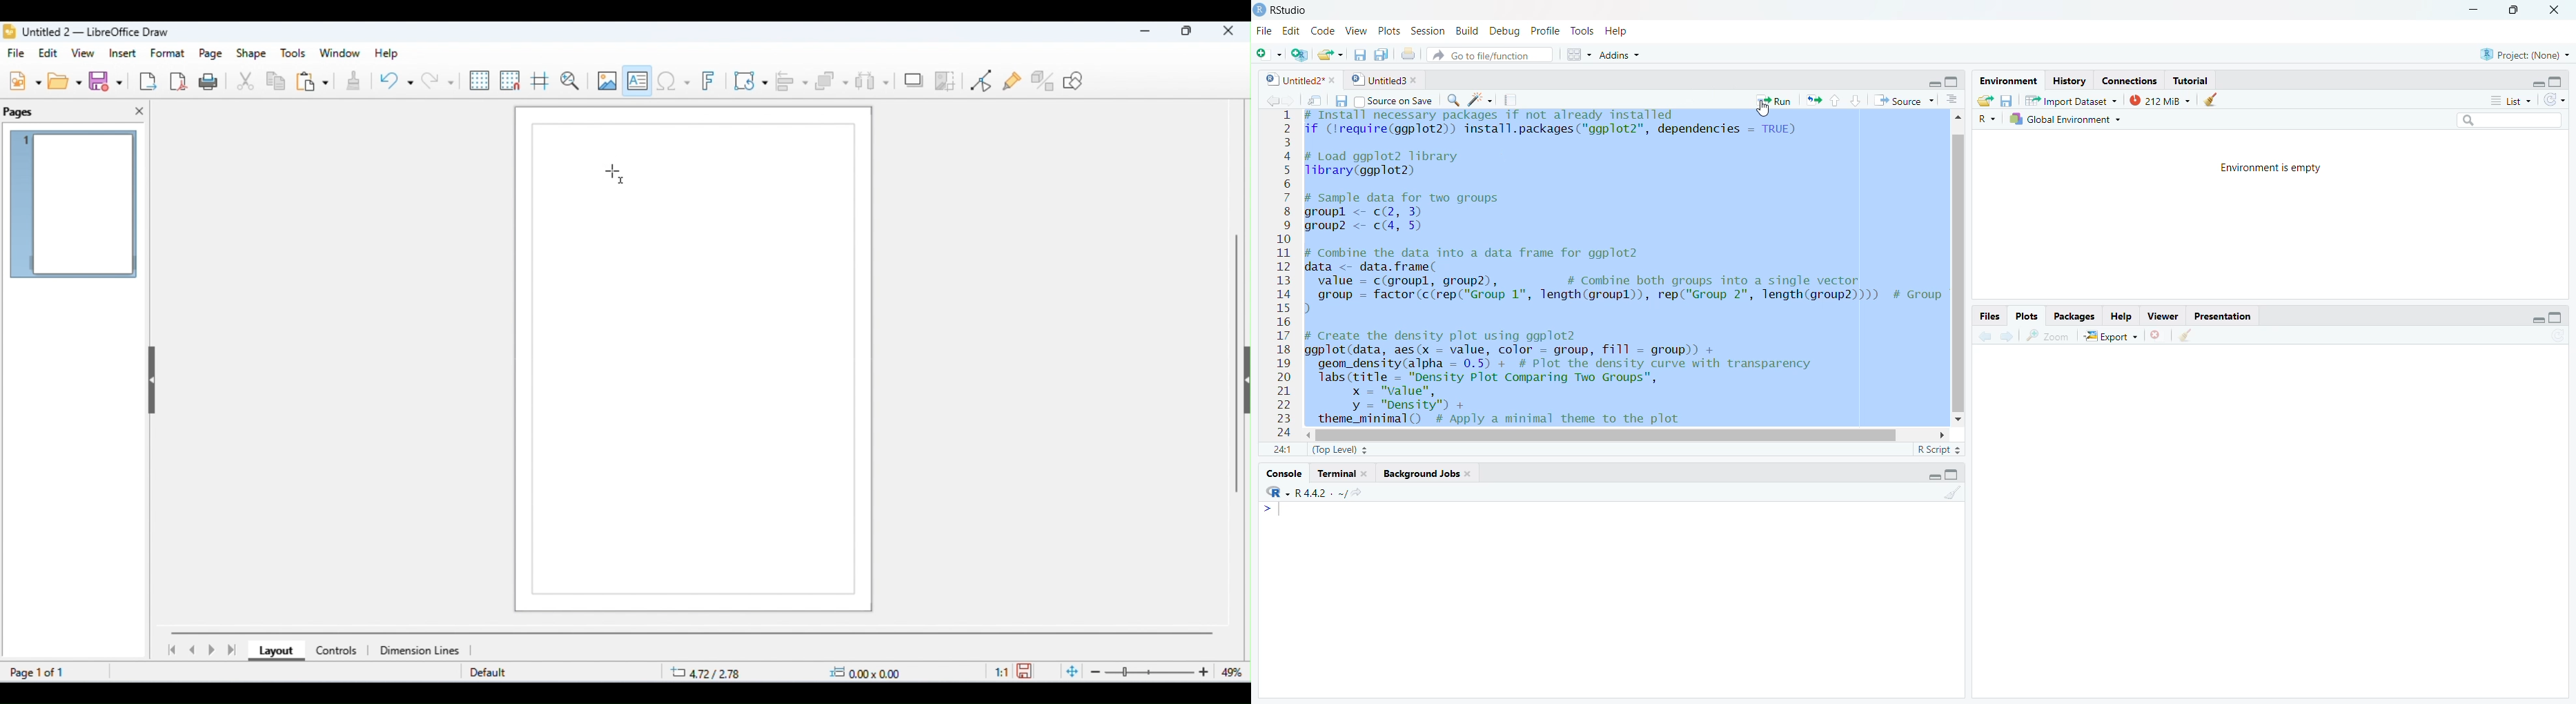 The width and height of the screenshot is (2576, 728). What do you see at coordinates (2225, 99) in the screenshot?
I see `clear` at bounding box center [2225, 99].